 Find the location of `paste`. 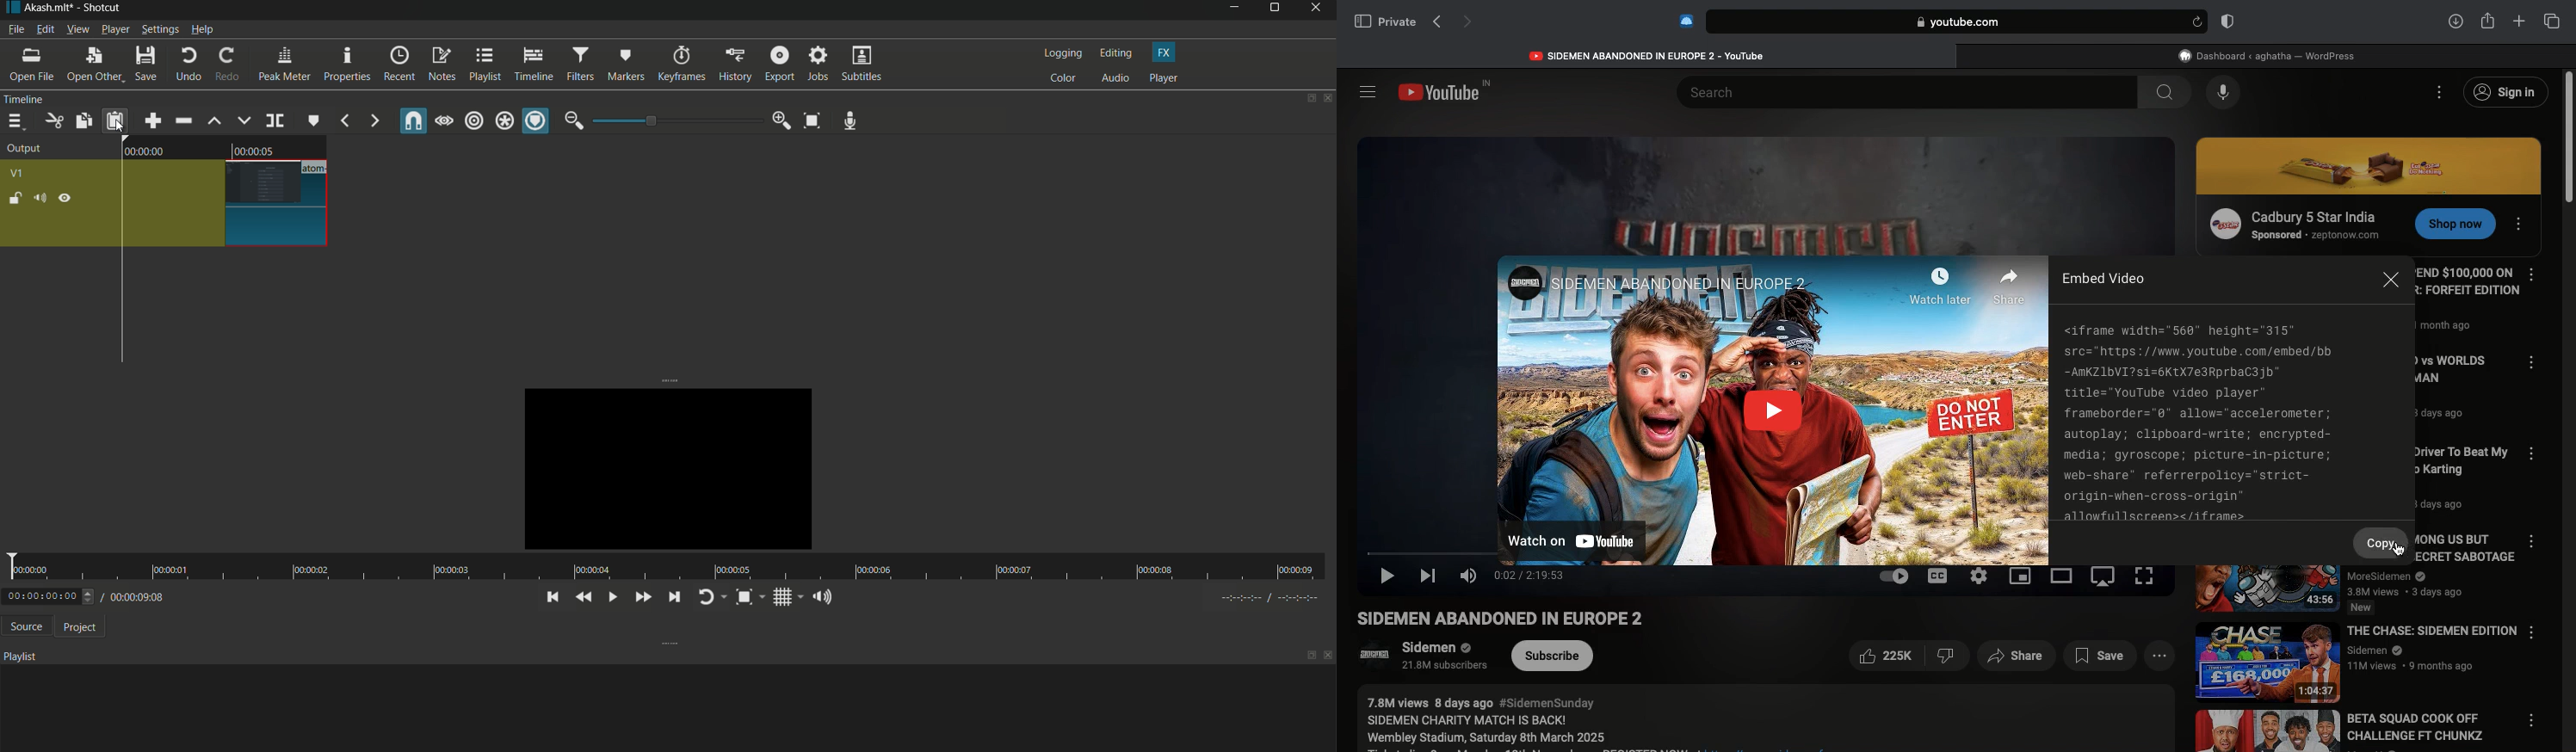

paste is located at coordinates (115, 122).